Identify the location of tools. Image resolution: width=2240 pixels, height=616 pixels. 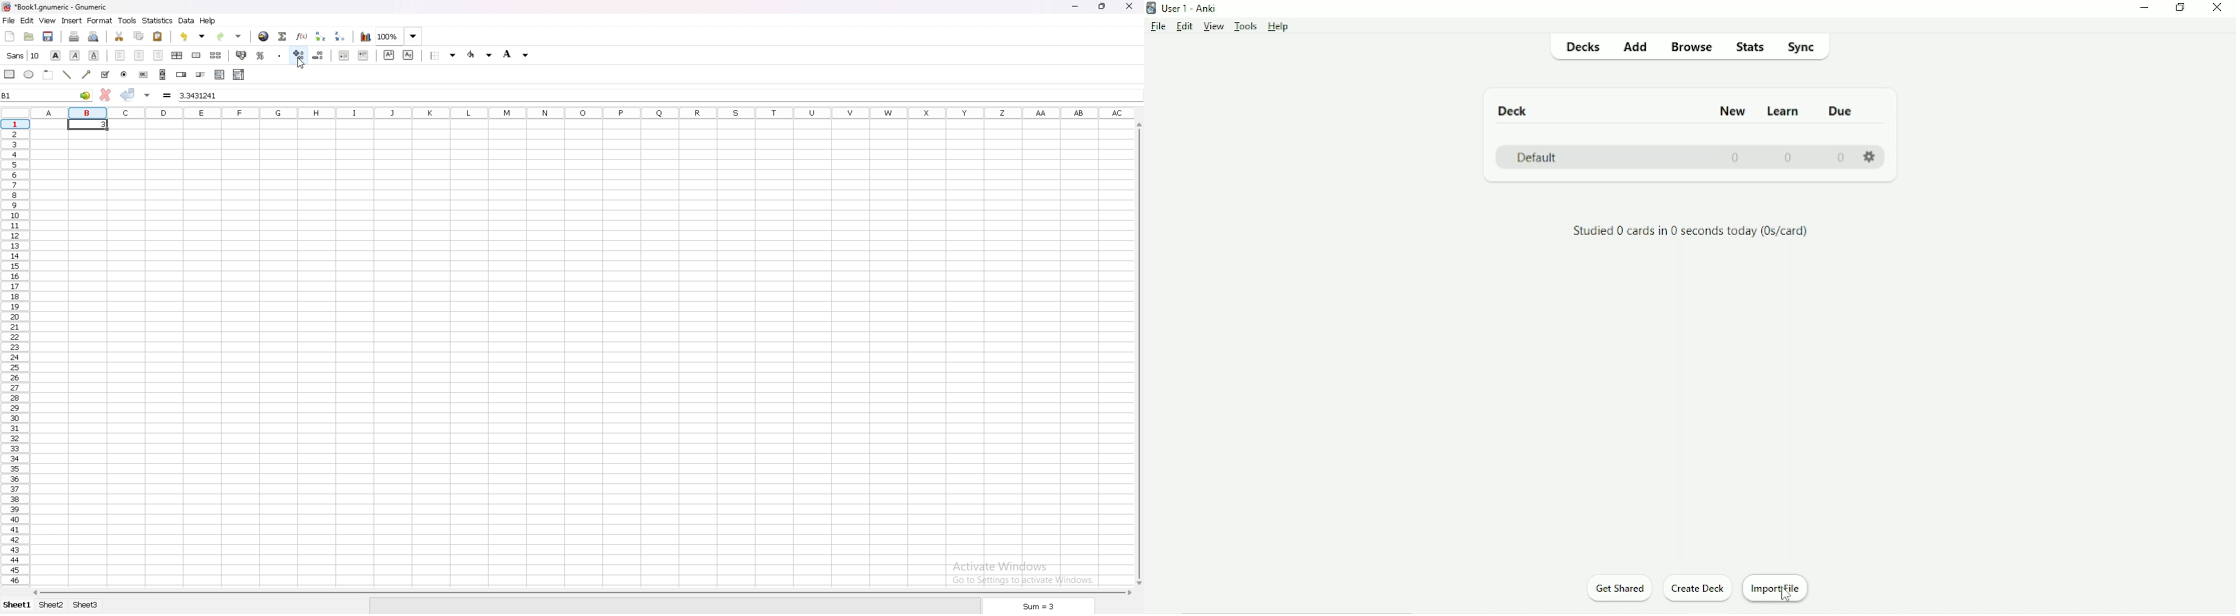
(128, 20).